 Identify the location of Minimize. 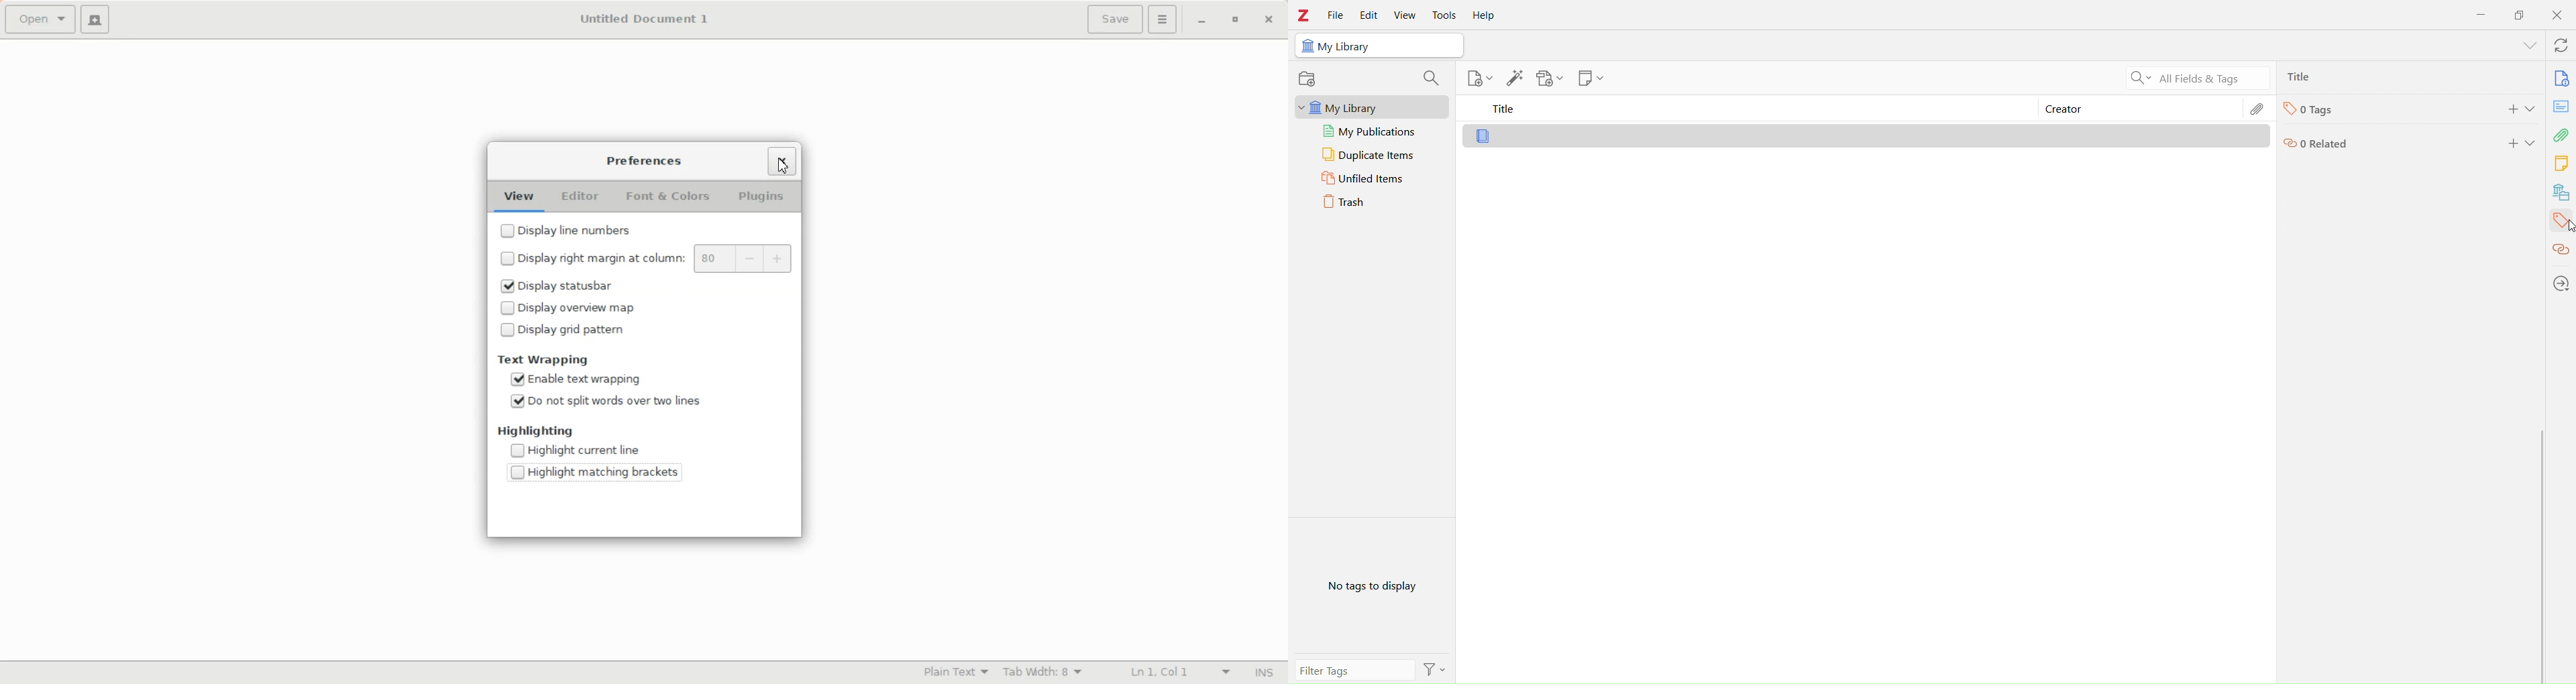
(1202, 21).